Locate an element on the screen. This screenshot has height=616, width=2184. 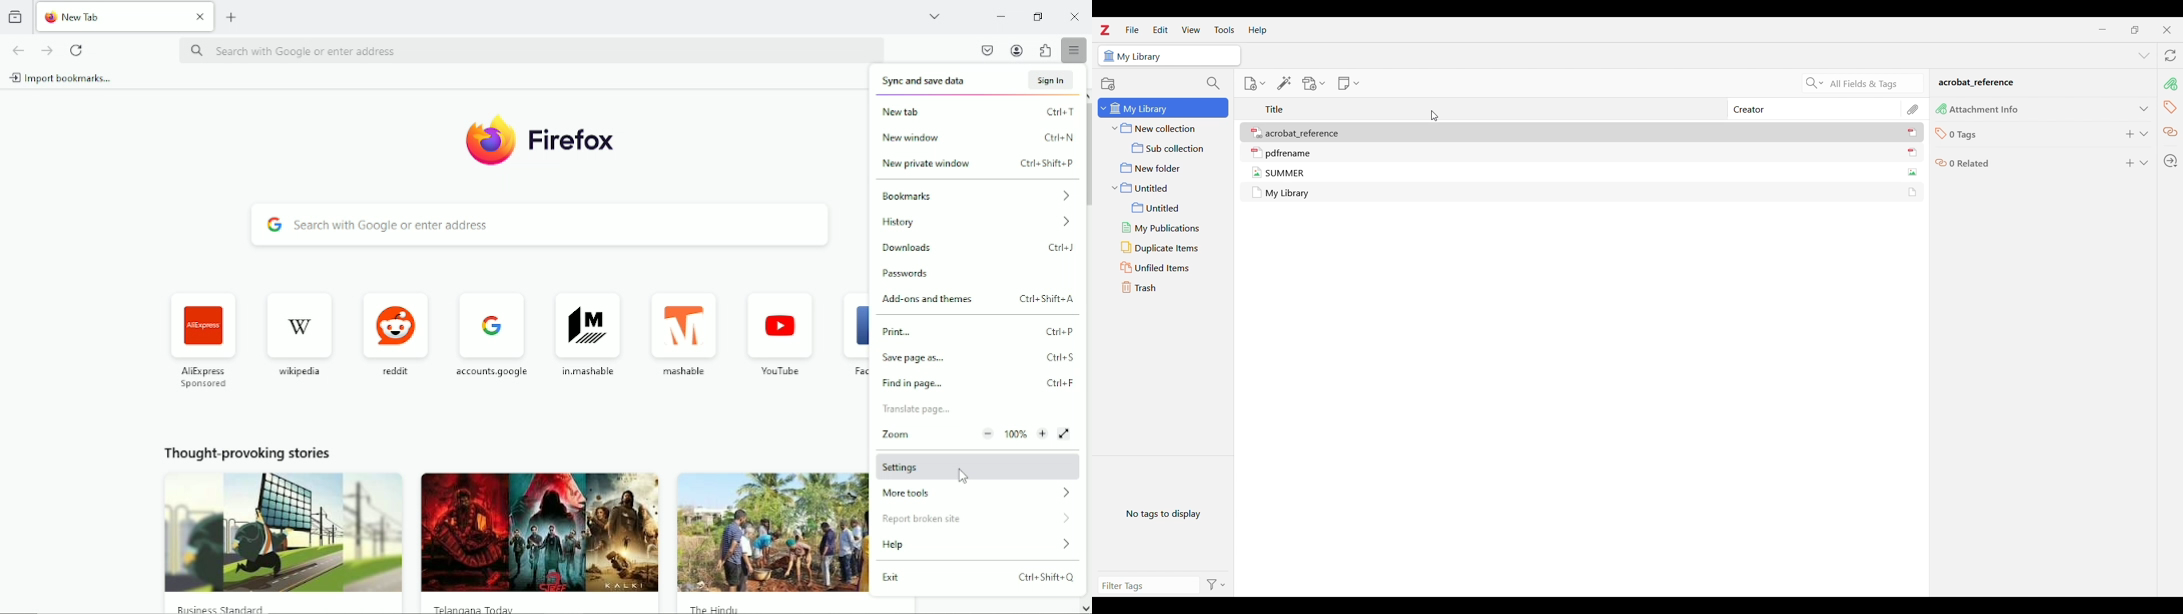
Selected search criteria is located at coordinates (1874, 84).